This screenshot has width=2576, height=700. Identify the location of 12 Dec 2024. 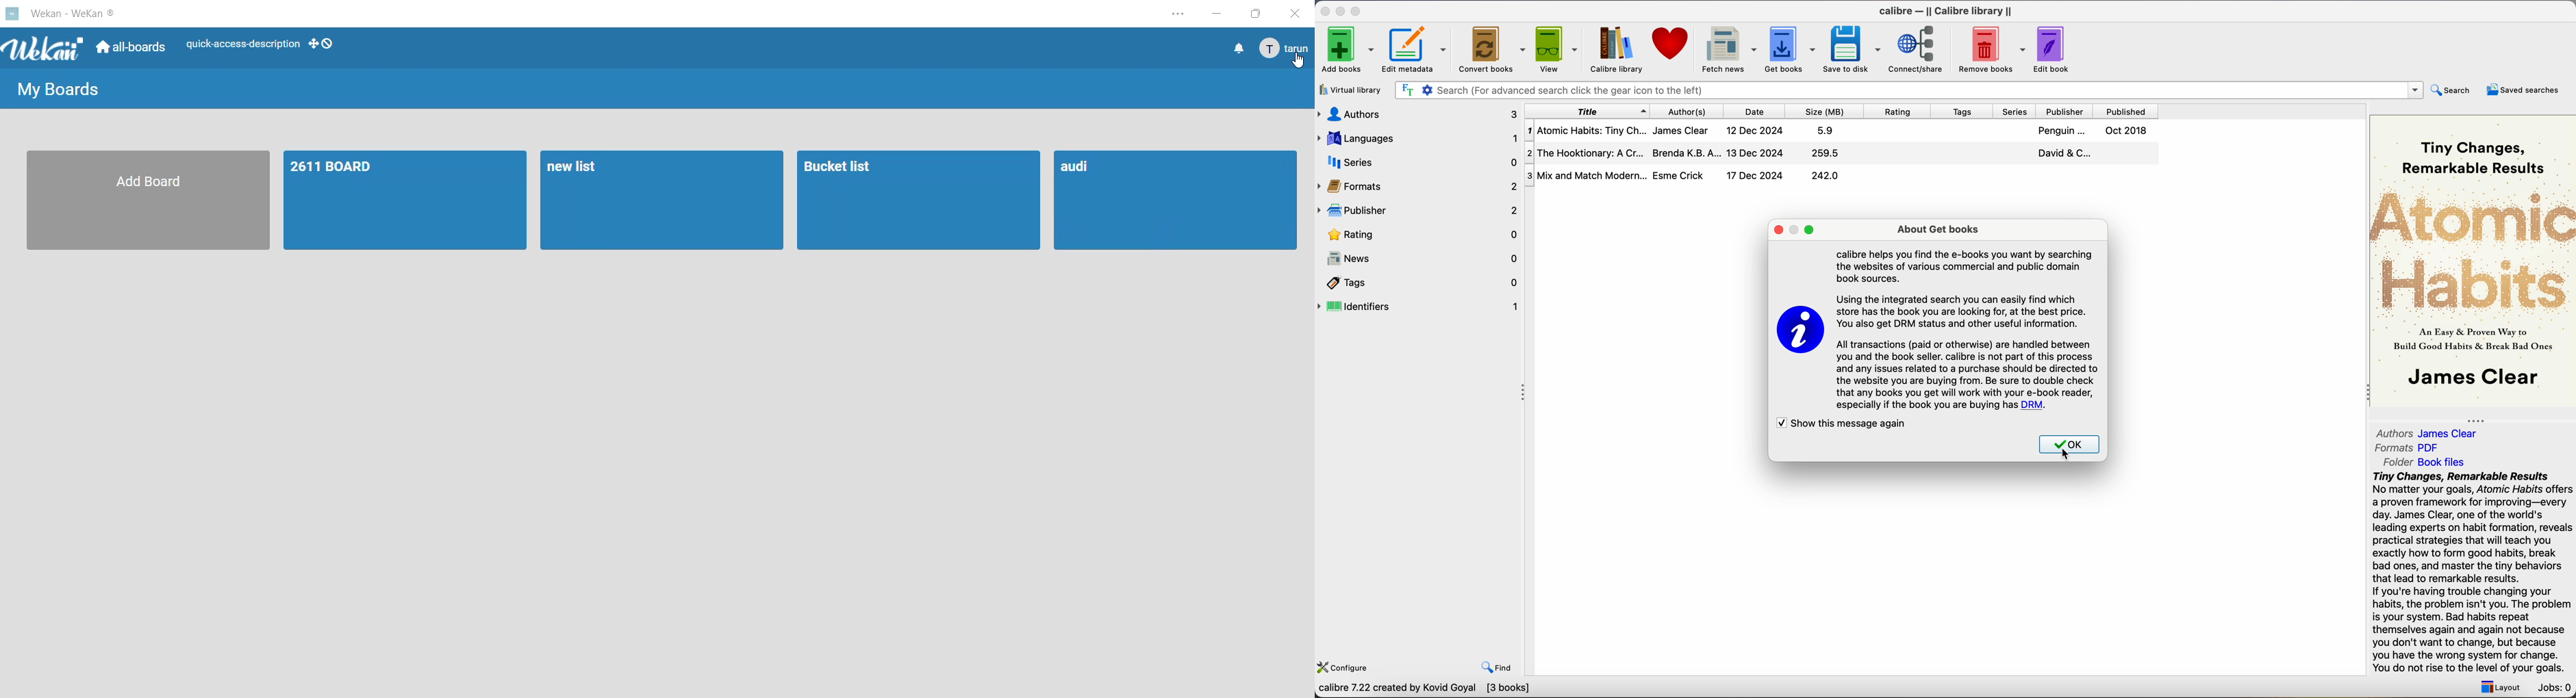
(1757, 132).